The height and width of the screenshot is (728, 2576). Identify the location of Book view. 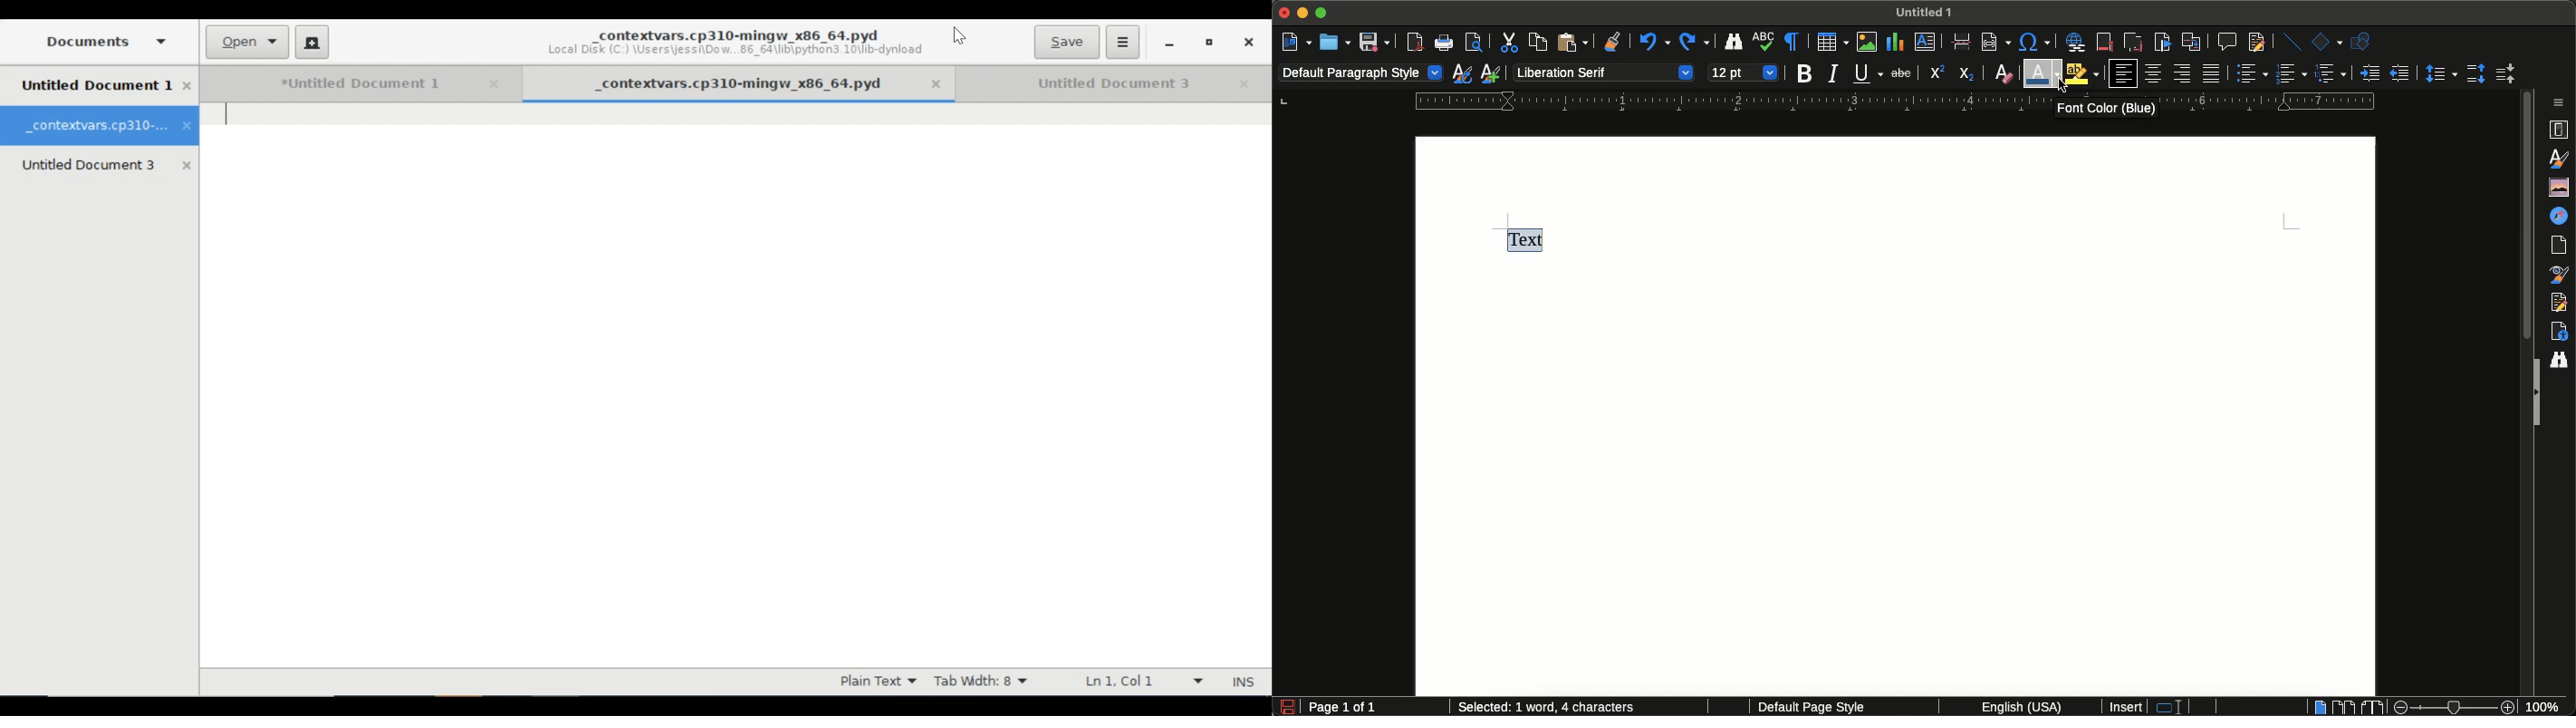
(2370, 707).